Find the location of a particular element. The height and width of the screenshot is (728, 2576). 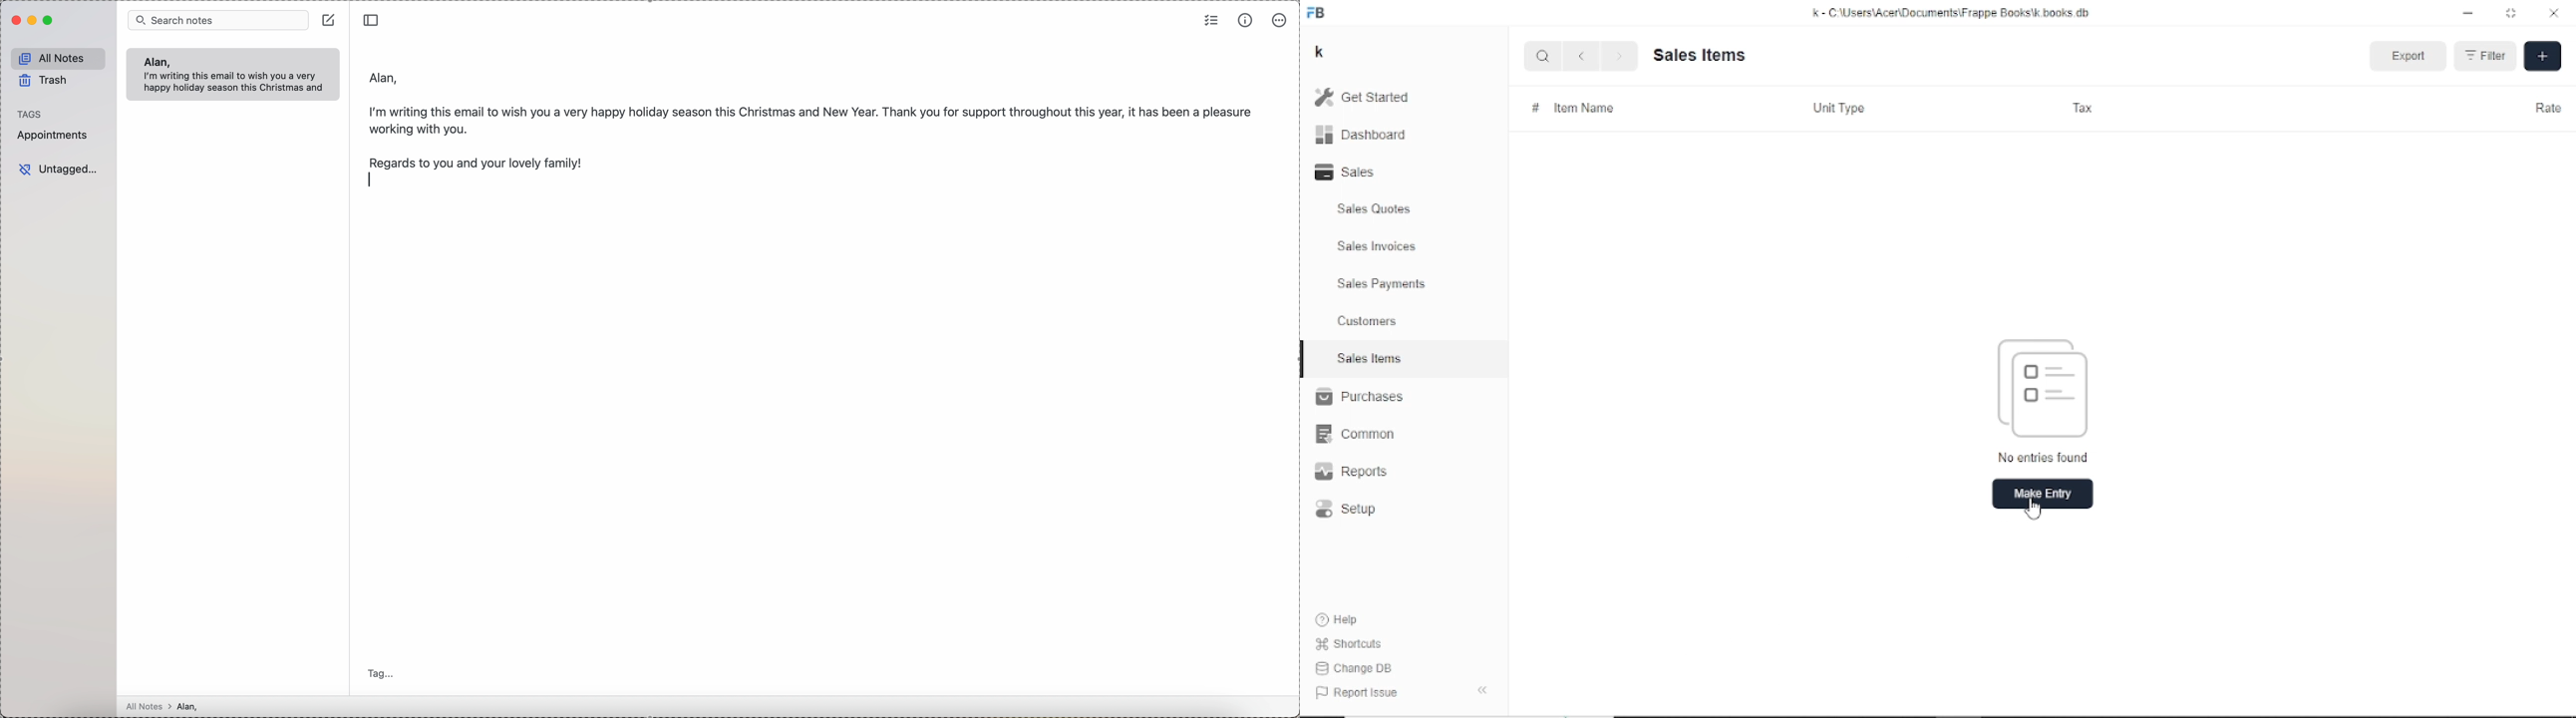

Item Name is located at coordinates (1585, 106).